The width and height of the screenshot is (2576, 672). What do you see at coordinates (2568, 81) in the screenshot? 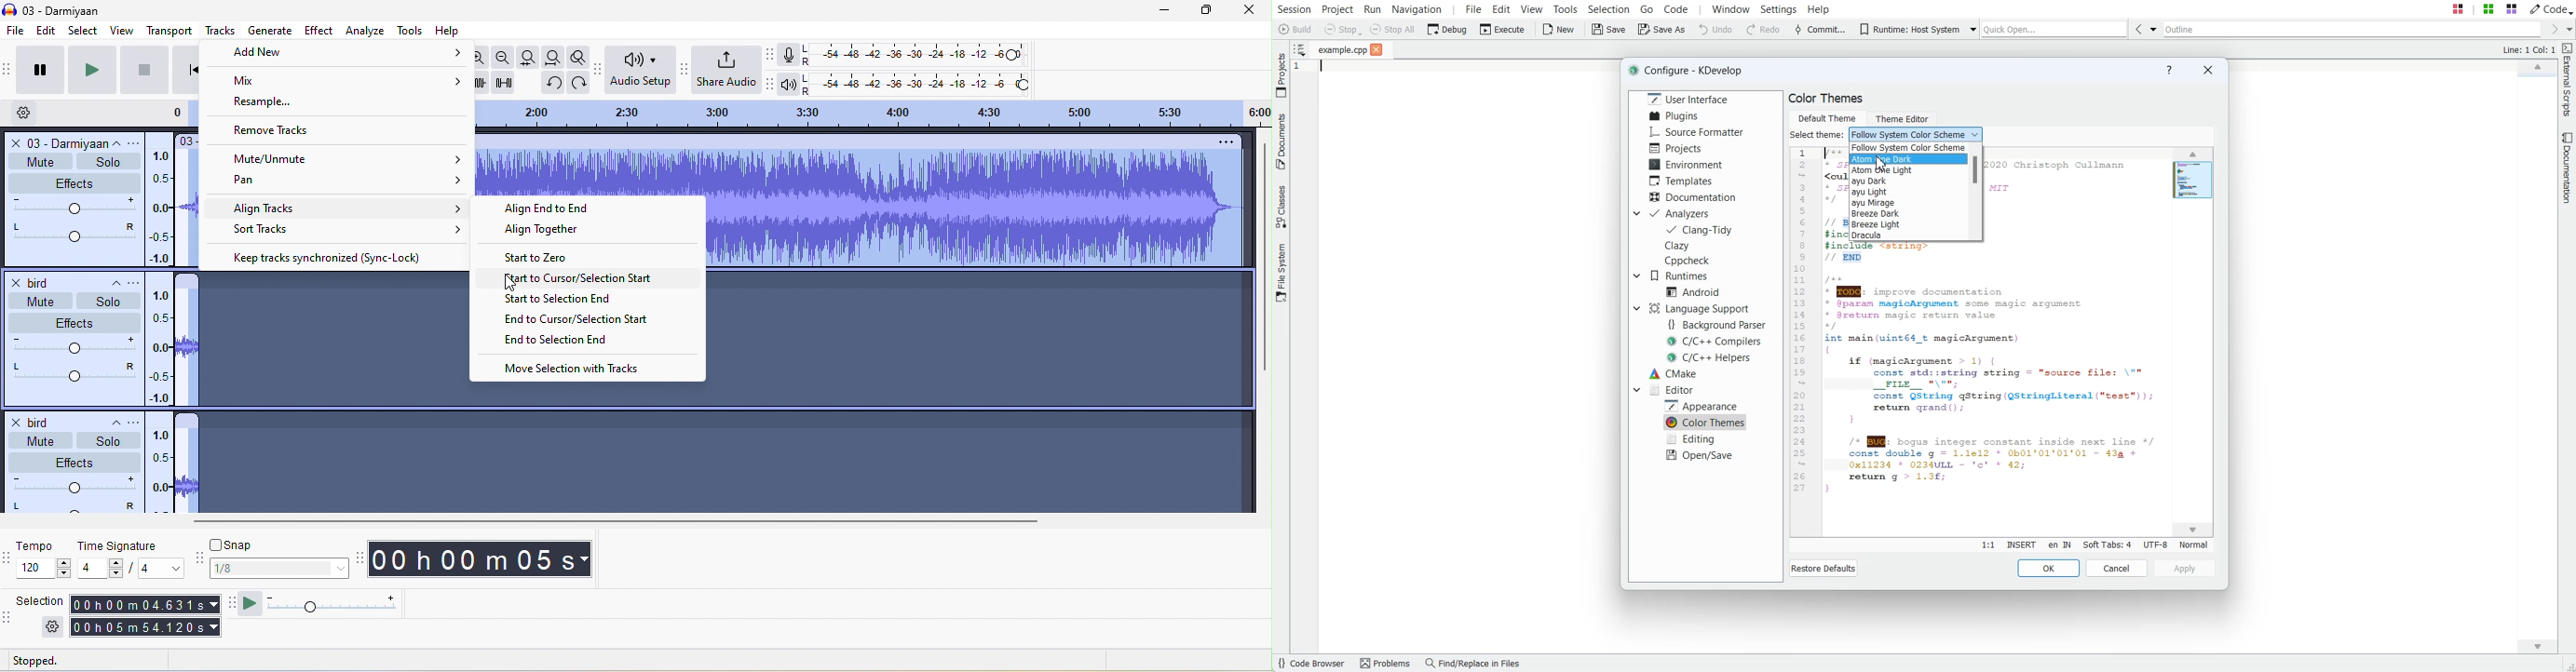
I see `External Script` at bounding box center [2568, 81].